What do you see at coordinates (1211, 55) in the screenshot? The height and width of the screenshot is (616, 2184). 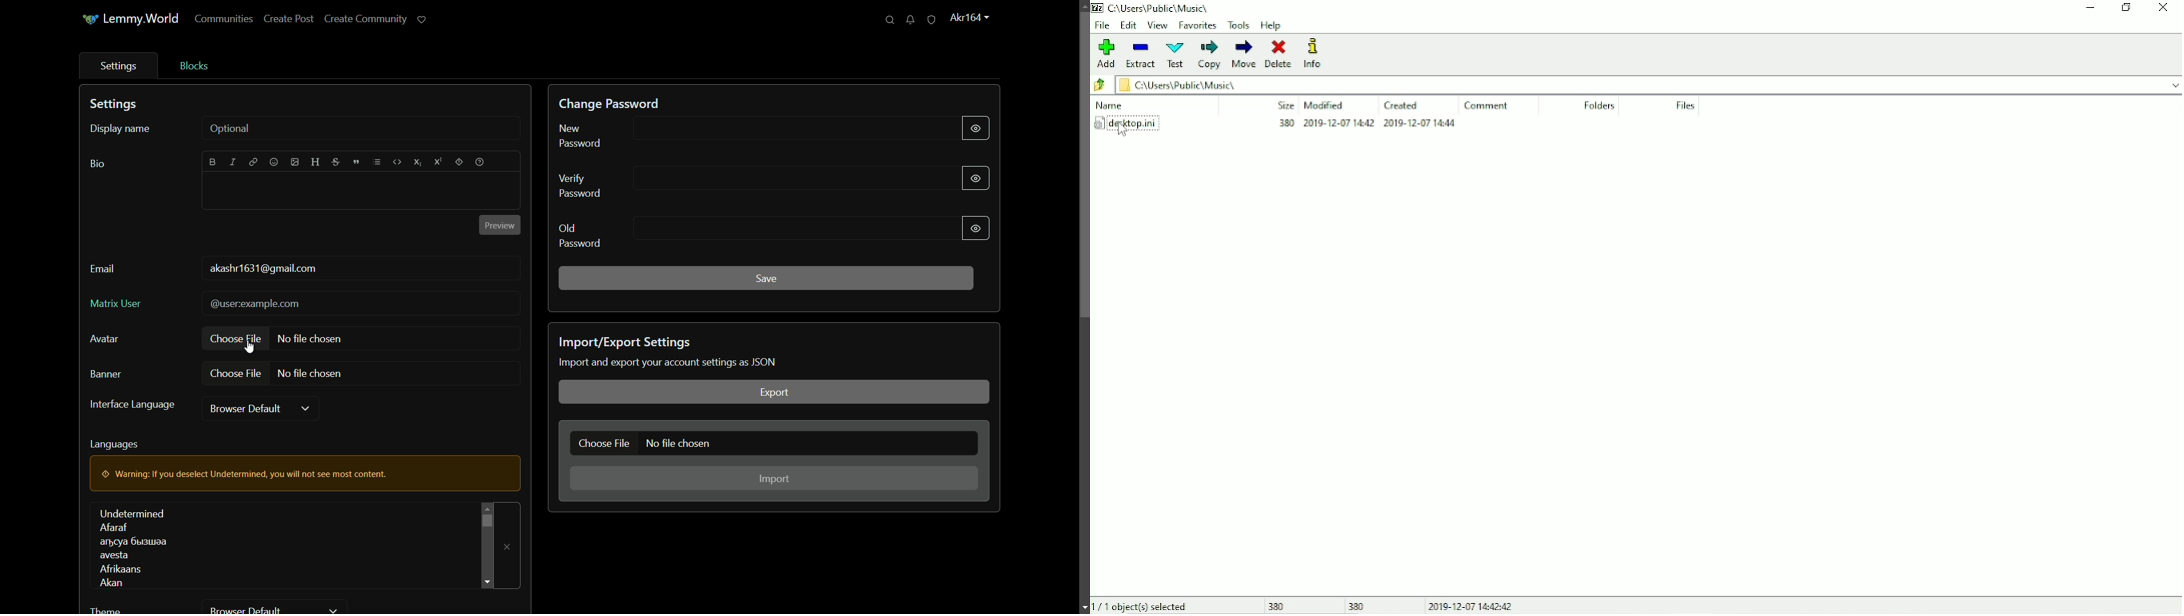 I see `Copy` at bounding box center [1211, 55].